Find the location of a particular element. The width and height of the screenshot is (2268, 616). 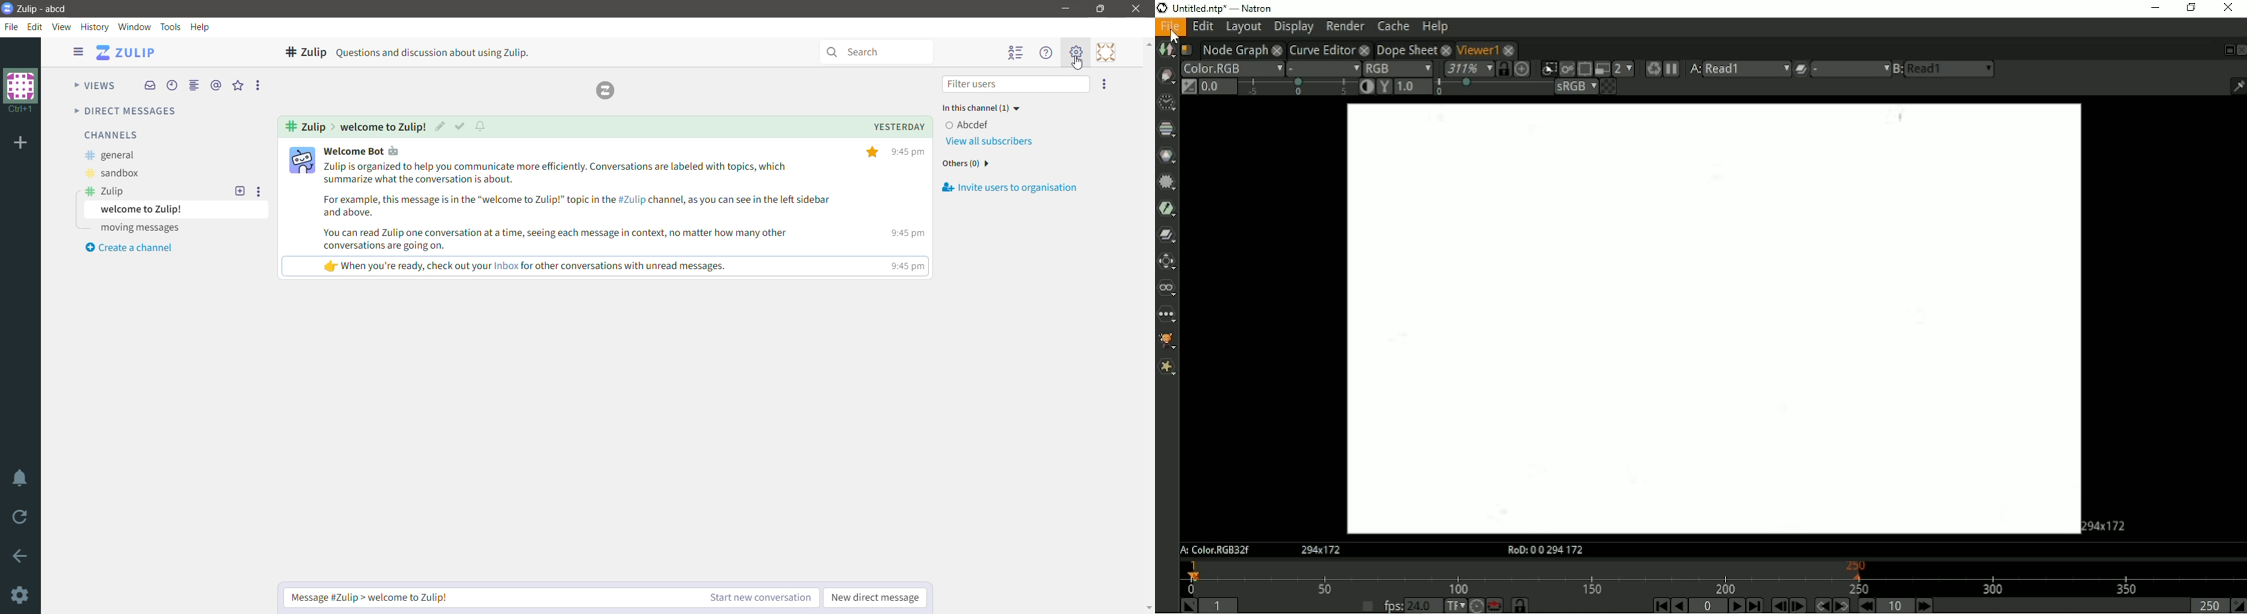

message is located at coordinates (575, 215).